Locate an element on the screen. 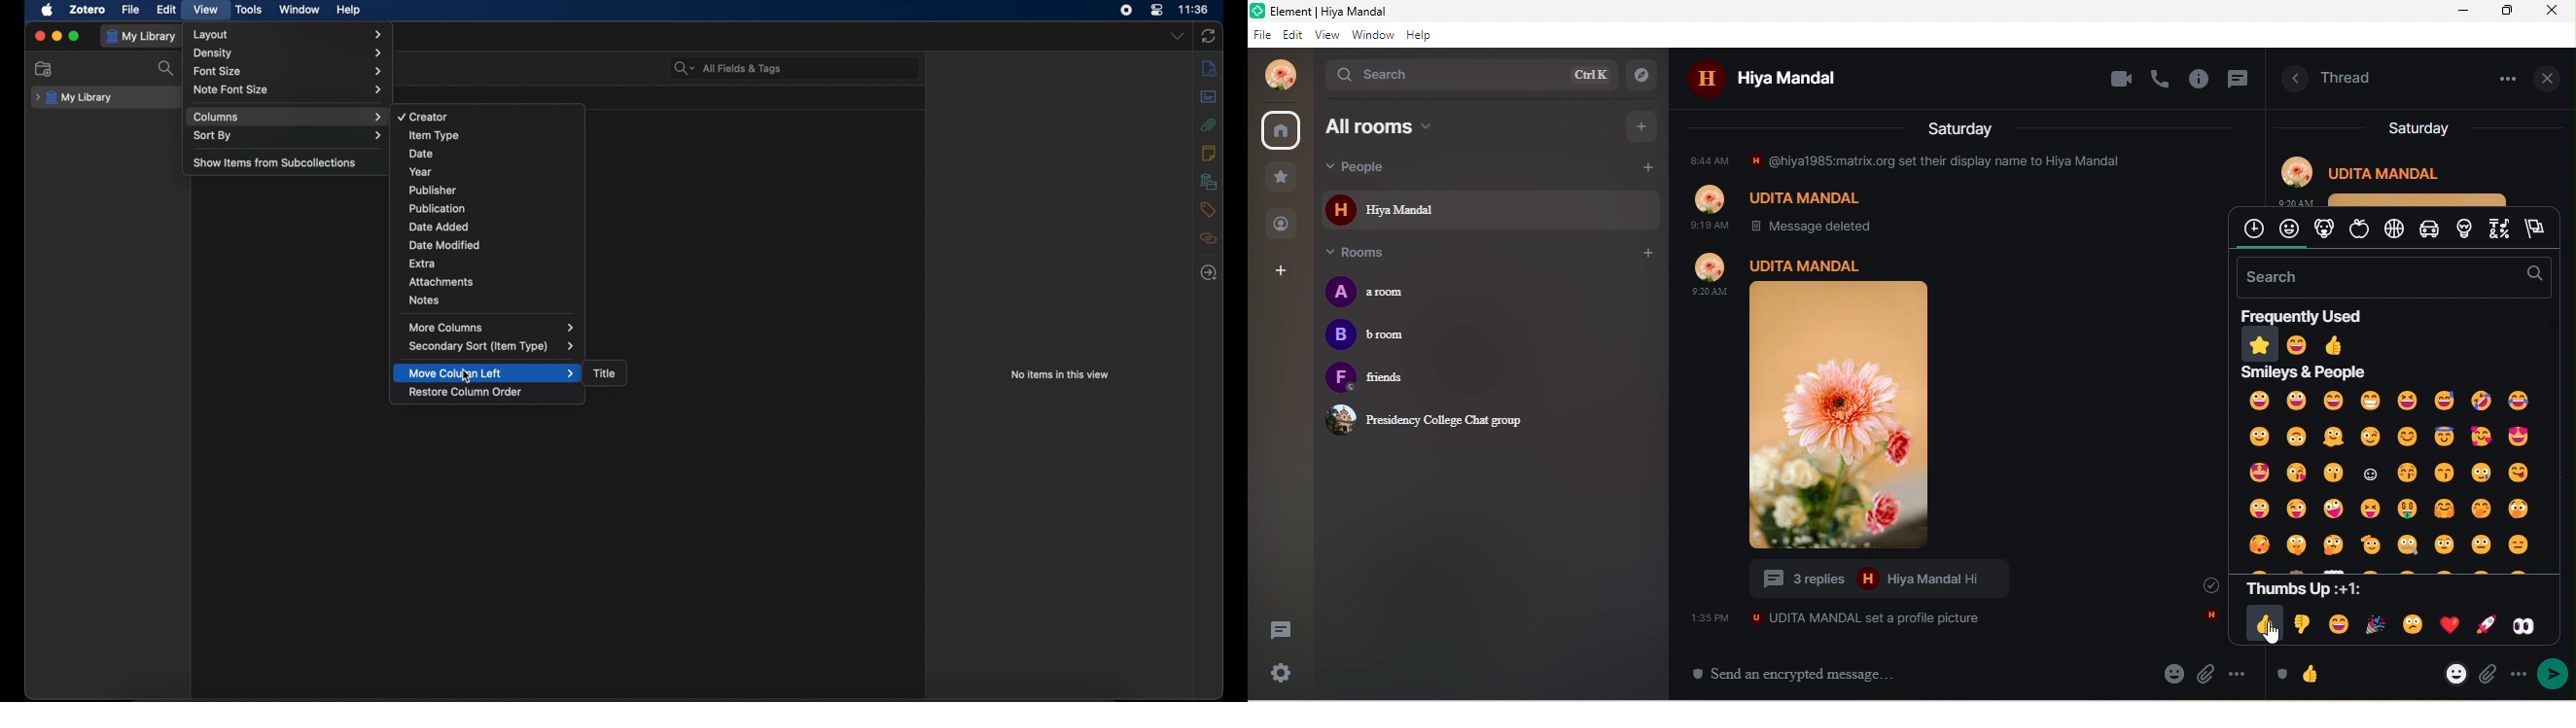 This screenshot has width=2576, height=728. tags is located at coordinates (1208, 210).